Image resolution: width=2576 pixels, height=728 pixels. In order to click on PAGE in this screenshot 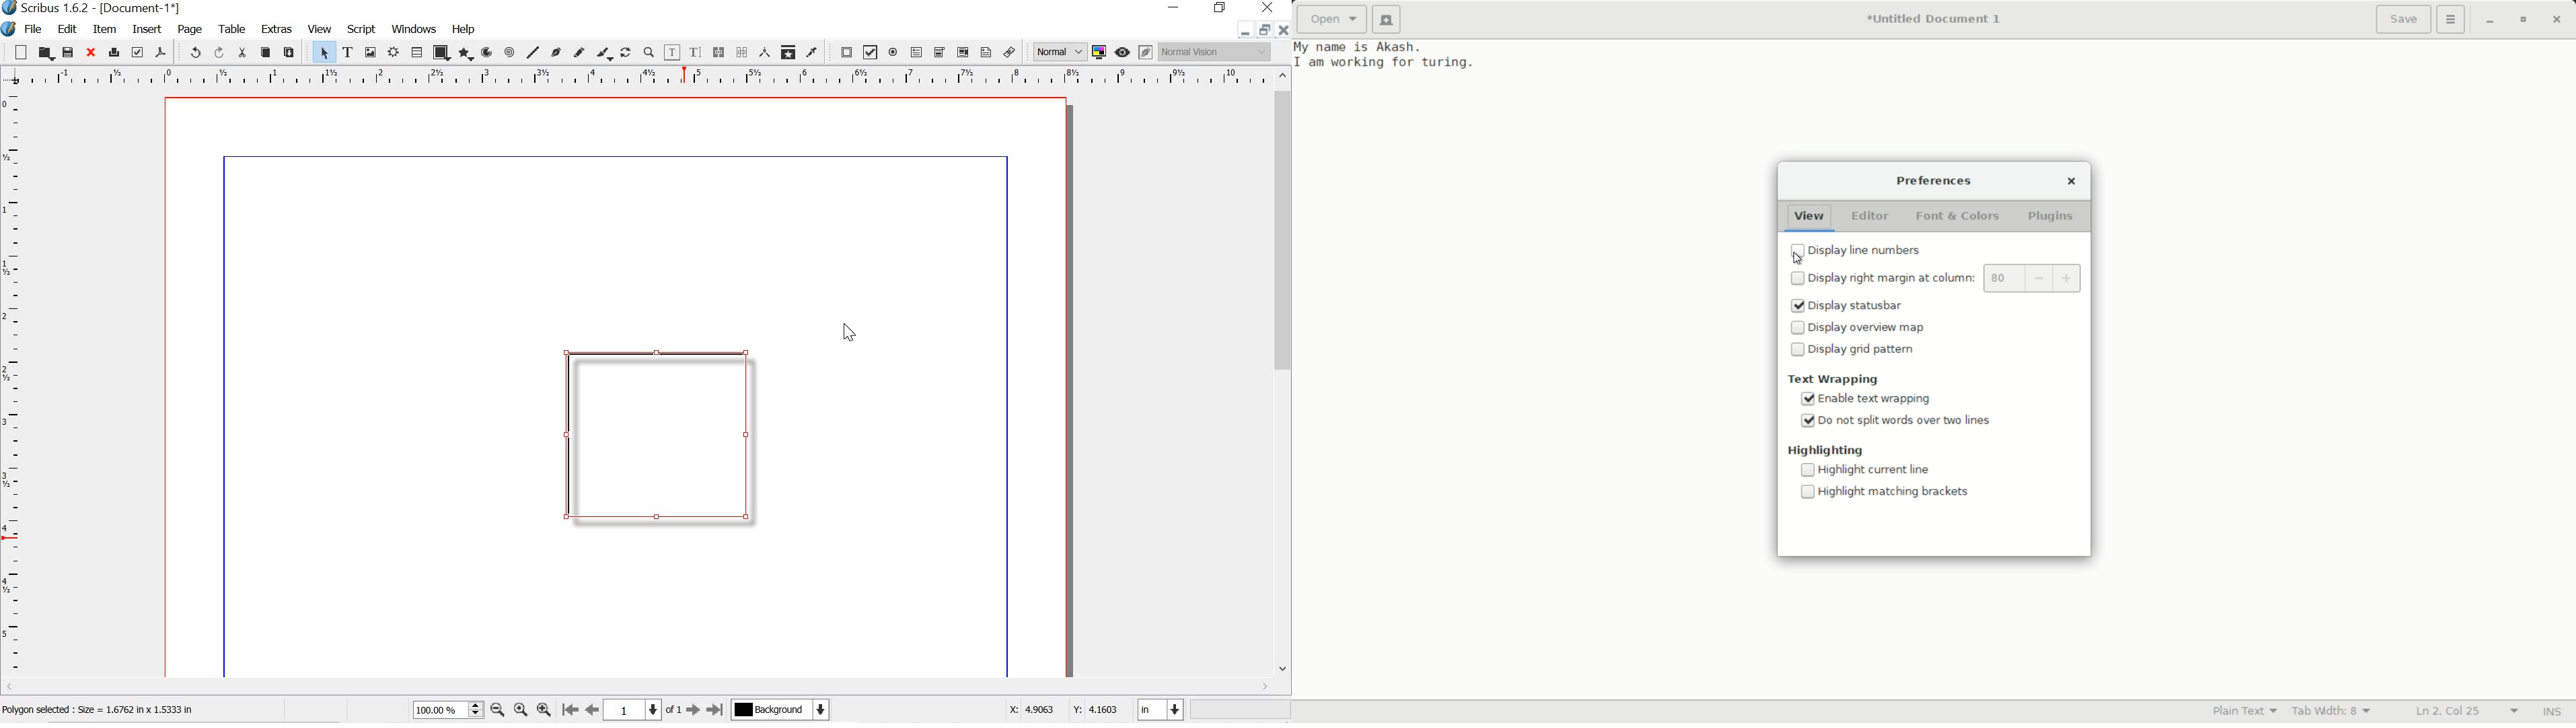, I will do `click(191, 30)`.